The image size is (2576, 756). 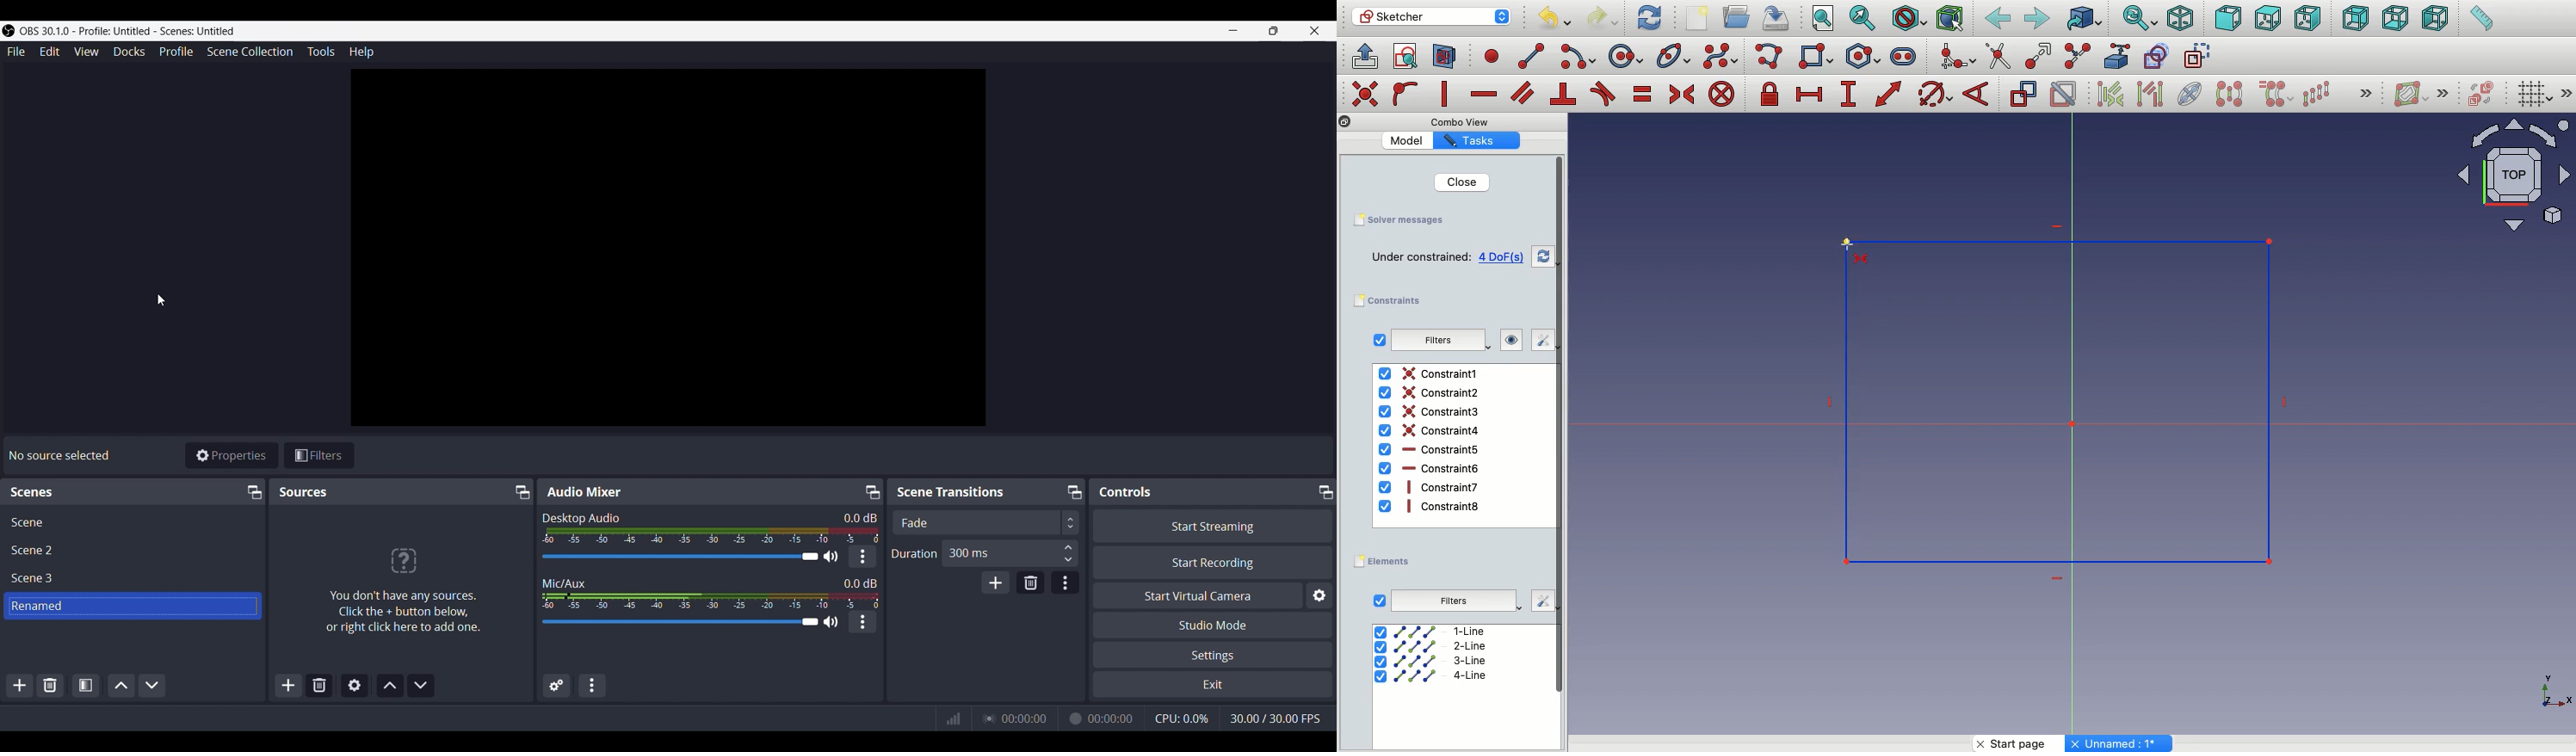 I want to click on constrain equal, so click(x=1643, y=94).